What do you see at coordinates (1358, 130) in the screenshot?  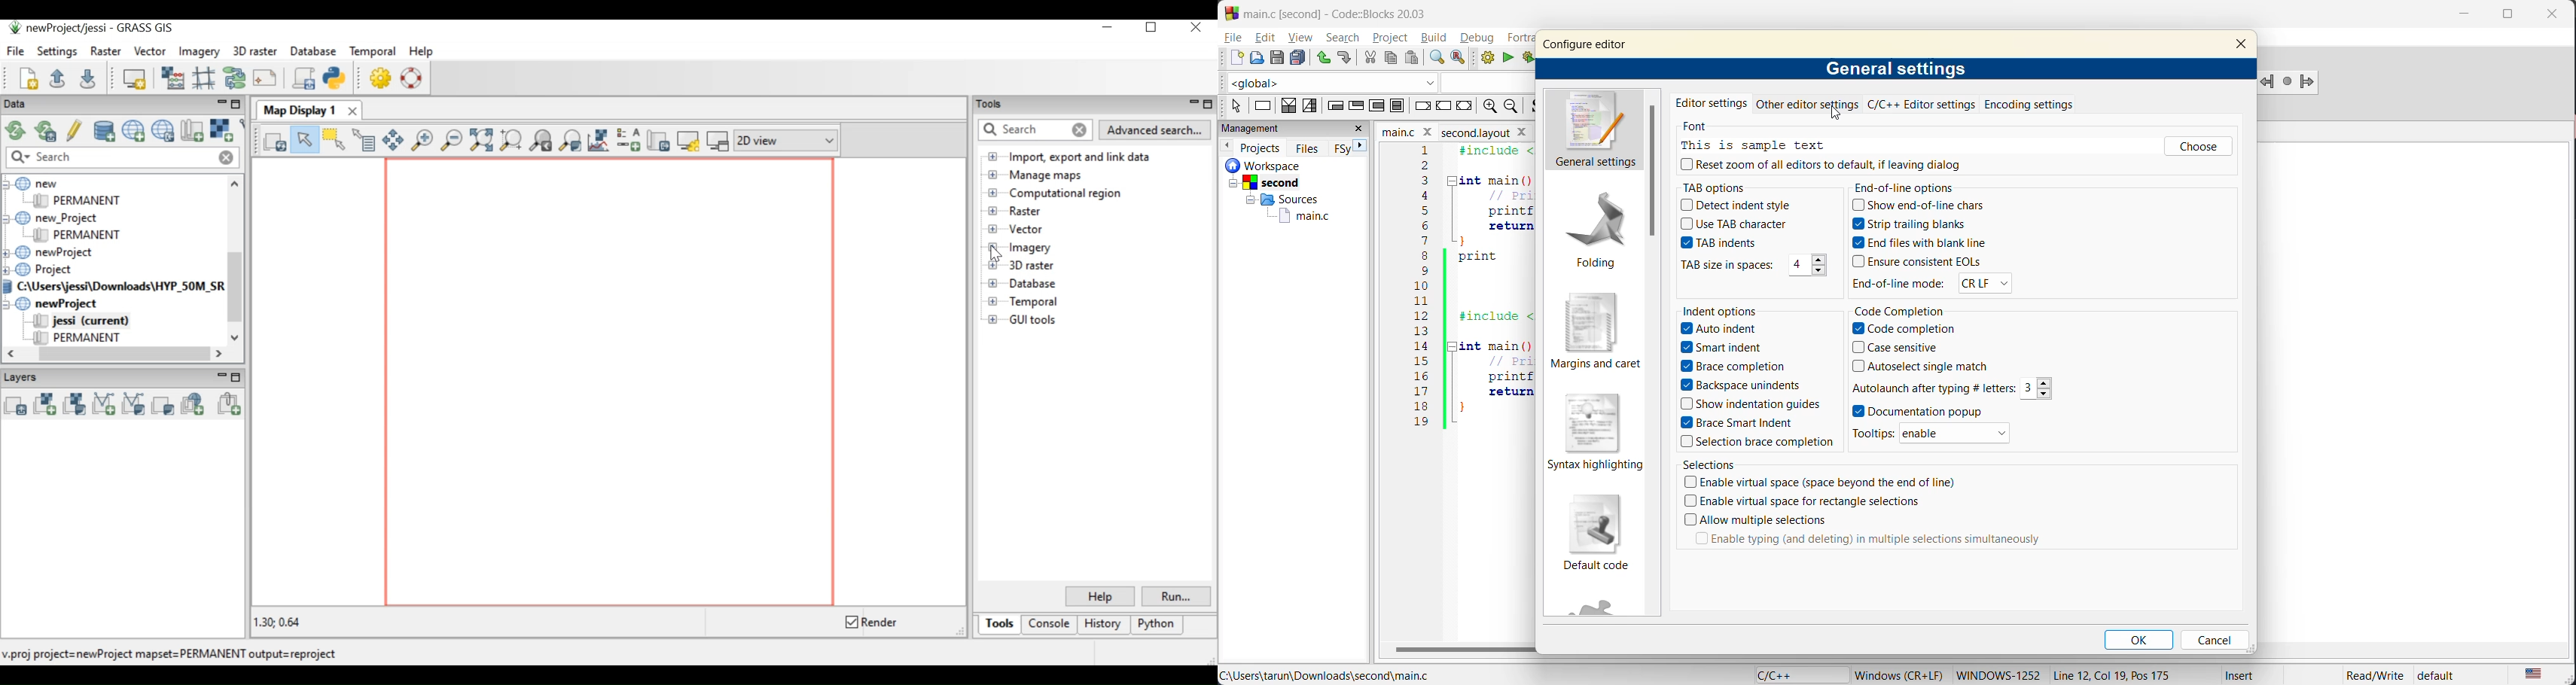 I see `close` at bounding box center [1358, 130].